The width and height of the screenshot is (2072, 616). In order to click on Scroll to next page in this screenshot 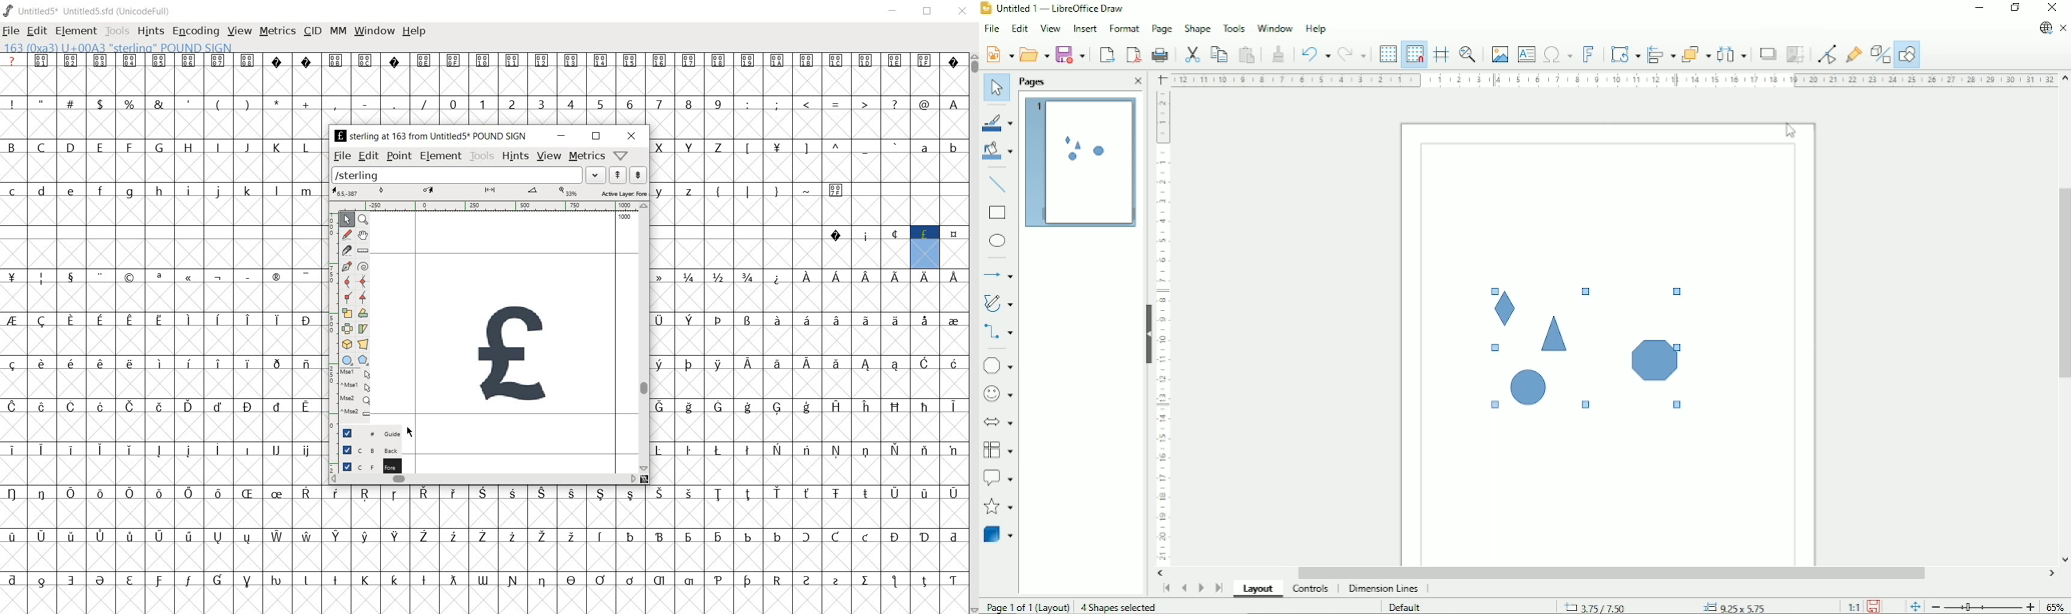, I will do `click(1201, 586)`.